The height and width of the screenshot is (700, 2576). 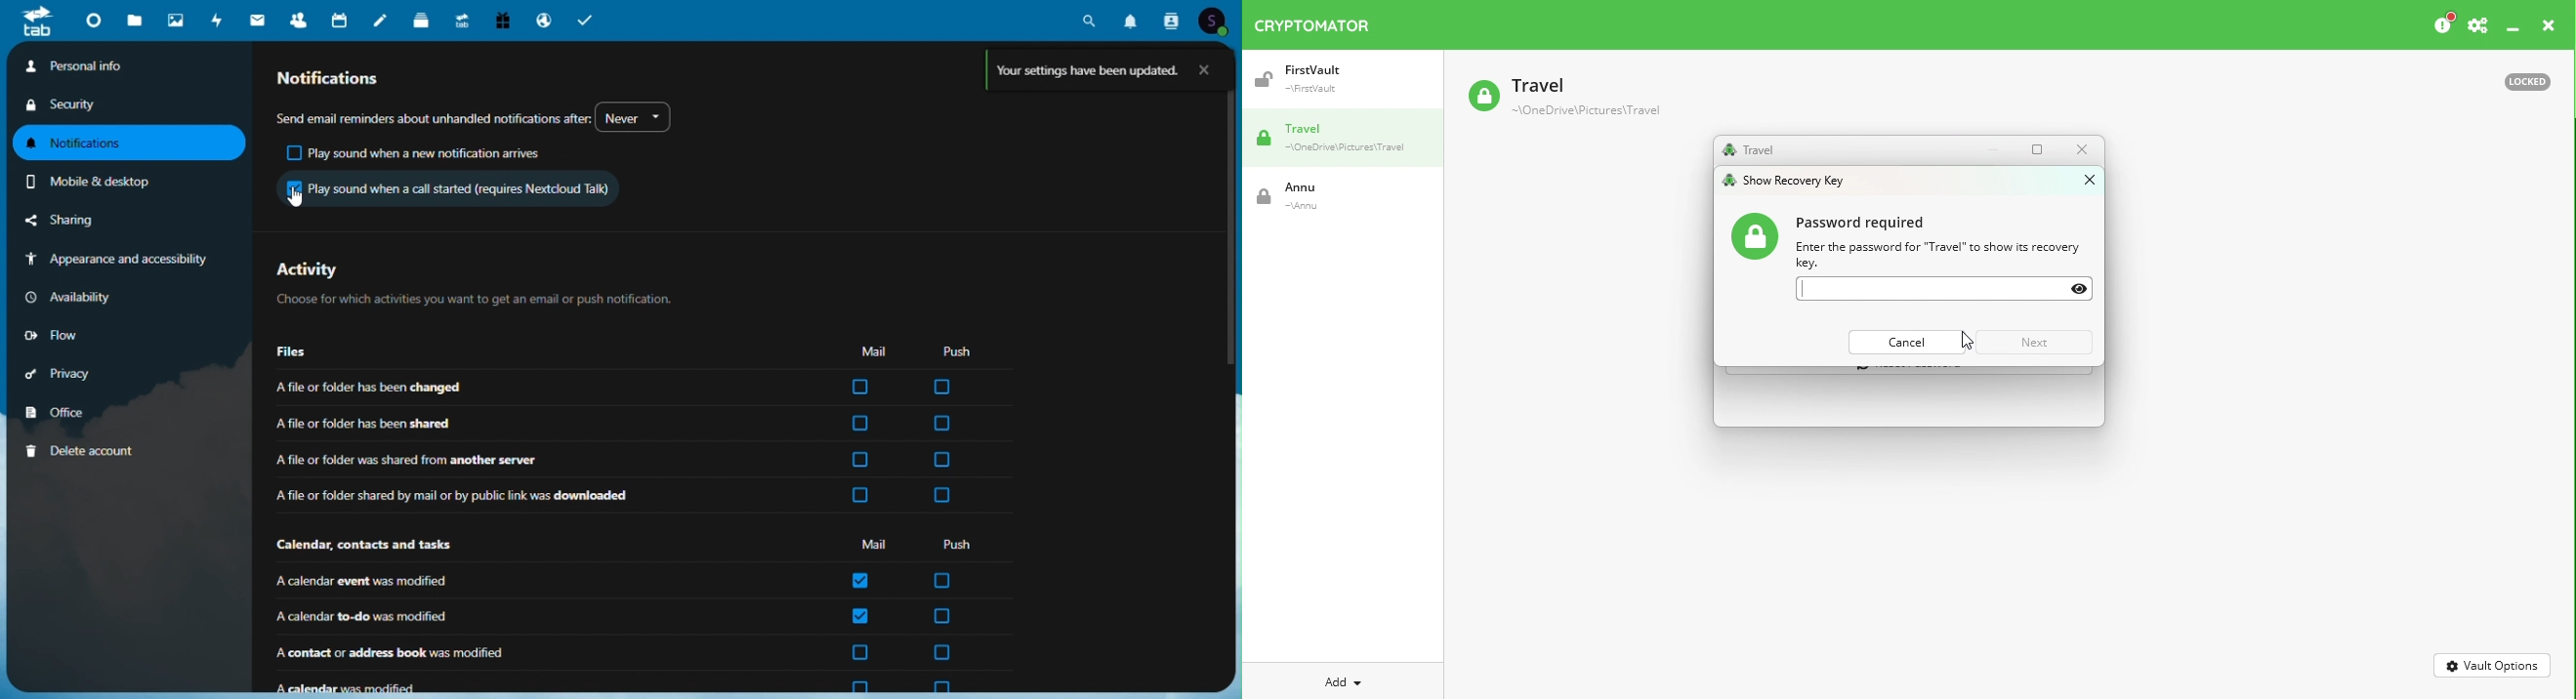 I want to click on Play sound for new notification, so click(x=418, y=153).